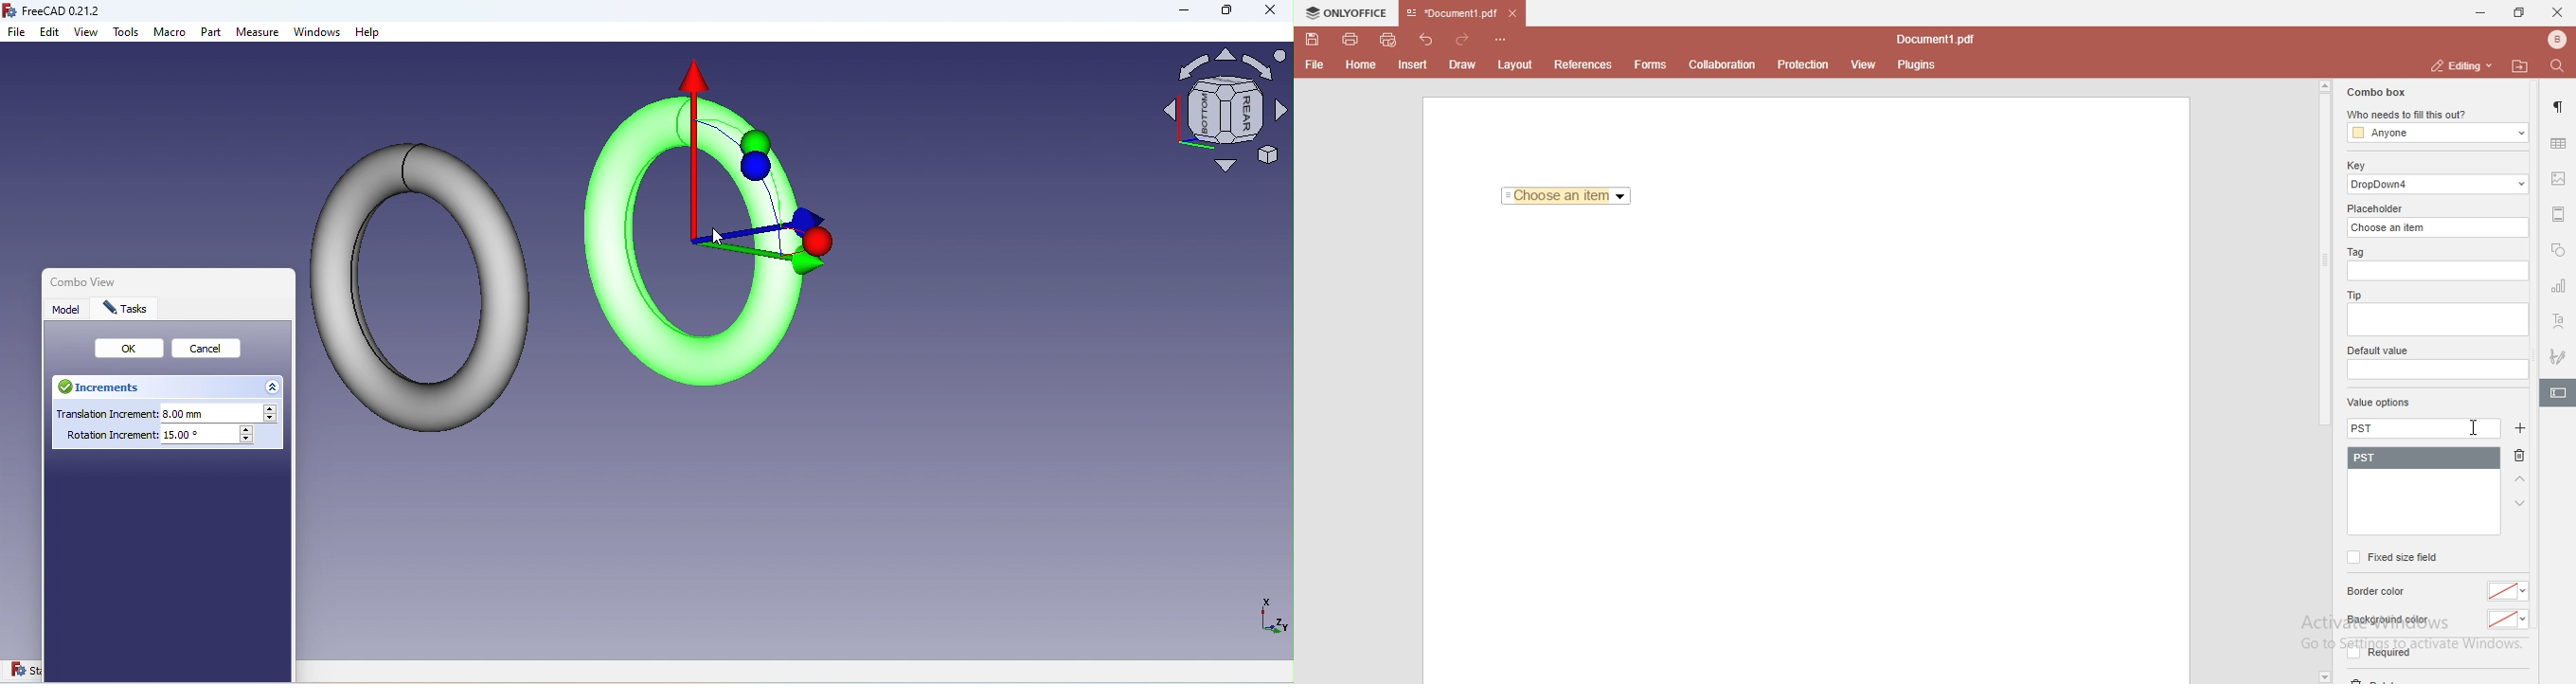  What do you see at coordinates (2379, 592) in the screenshot?
I see `border color` at bounding box center [2379, 592].